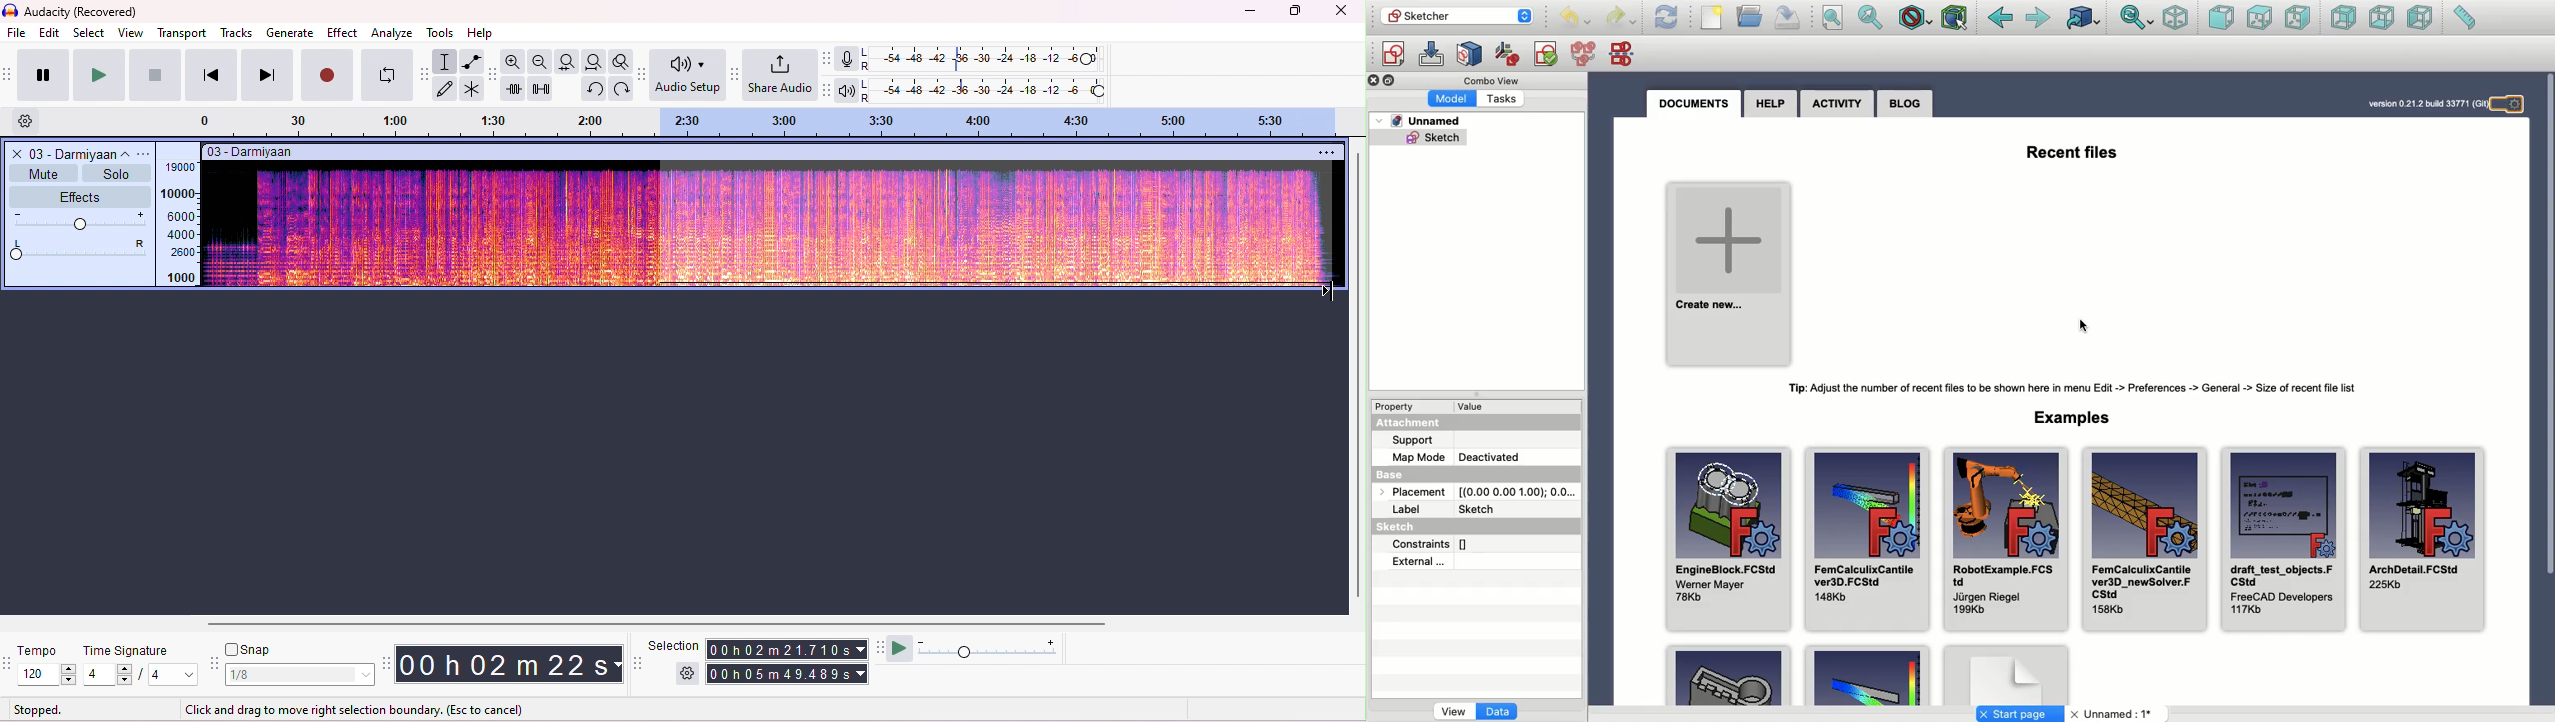 The height and width of the screenshot is (728, 2576). I want to click on Examples, so click(2072, 417).